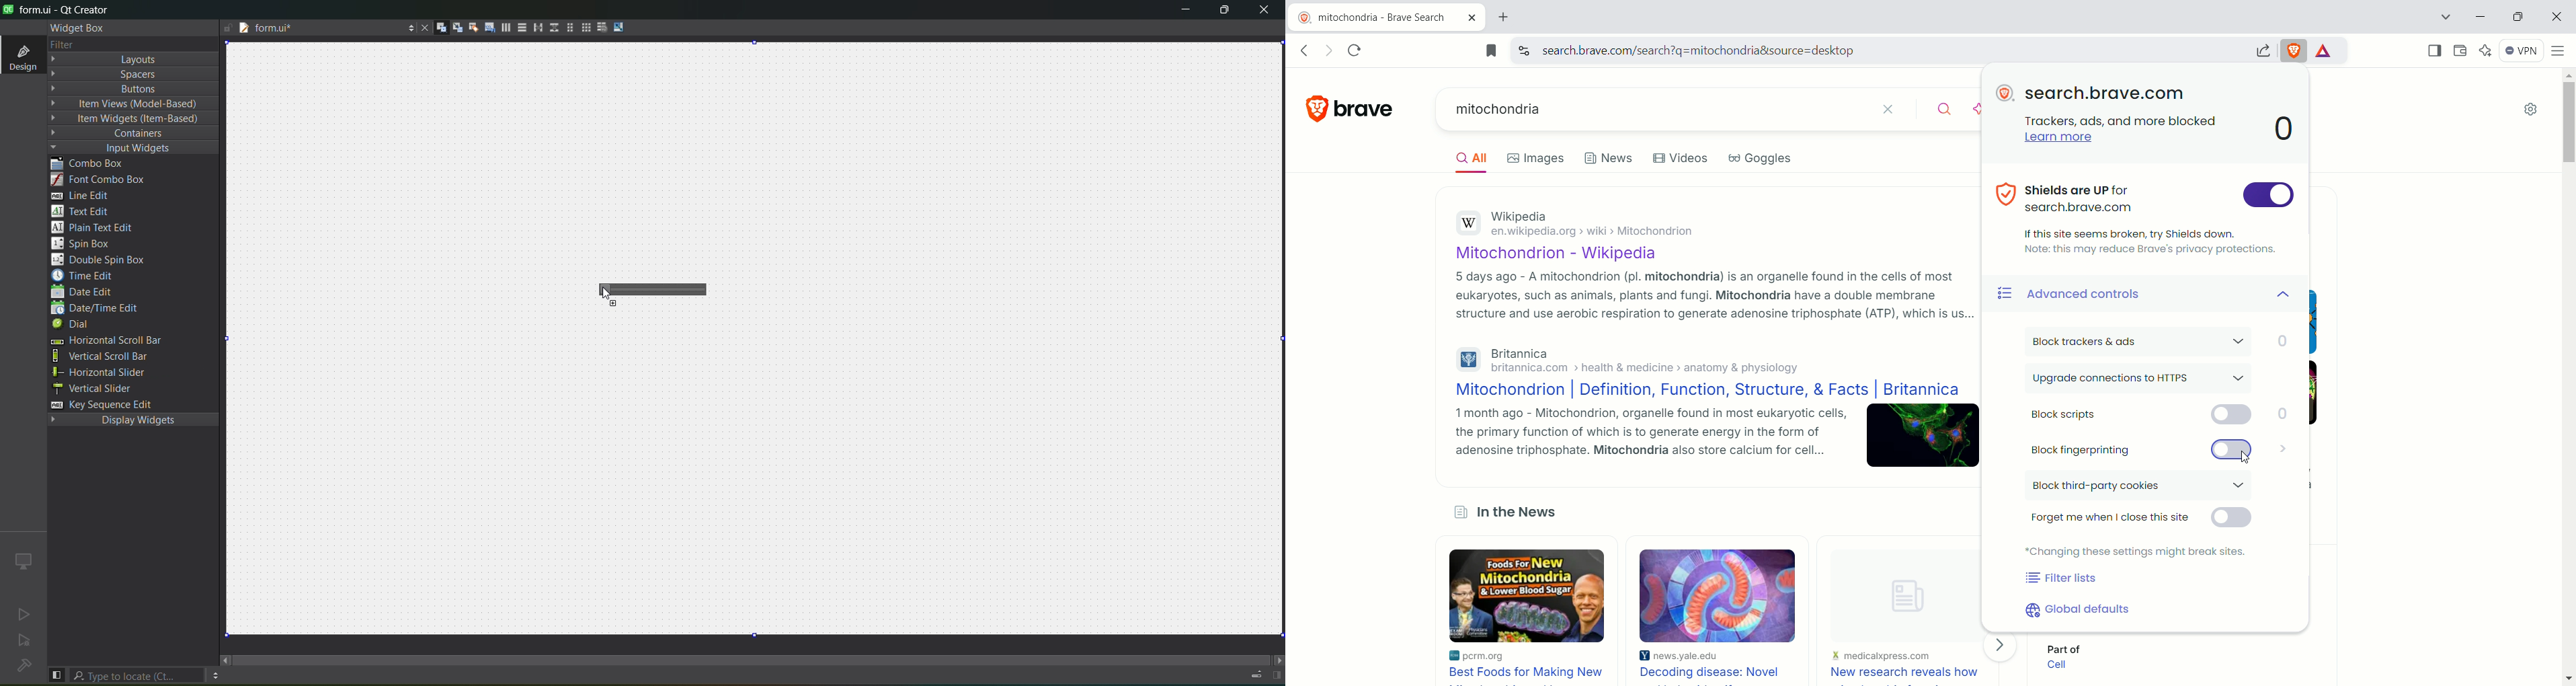  Describe the element at coordinates (1256, 674) in the screenshot. I see `progress details` at that location.